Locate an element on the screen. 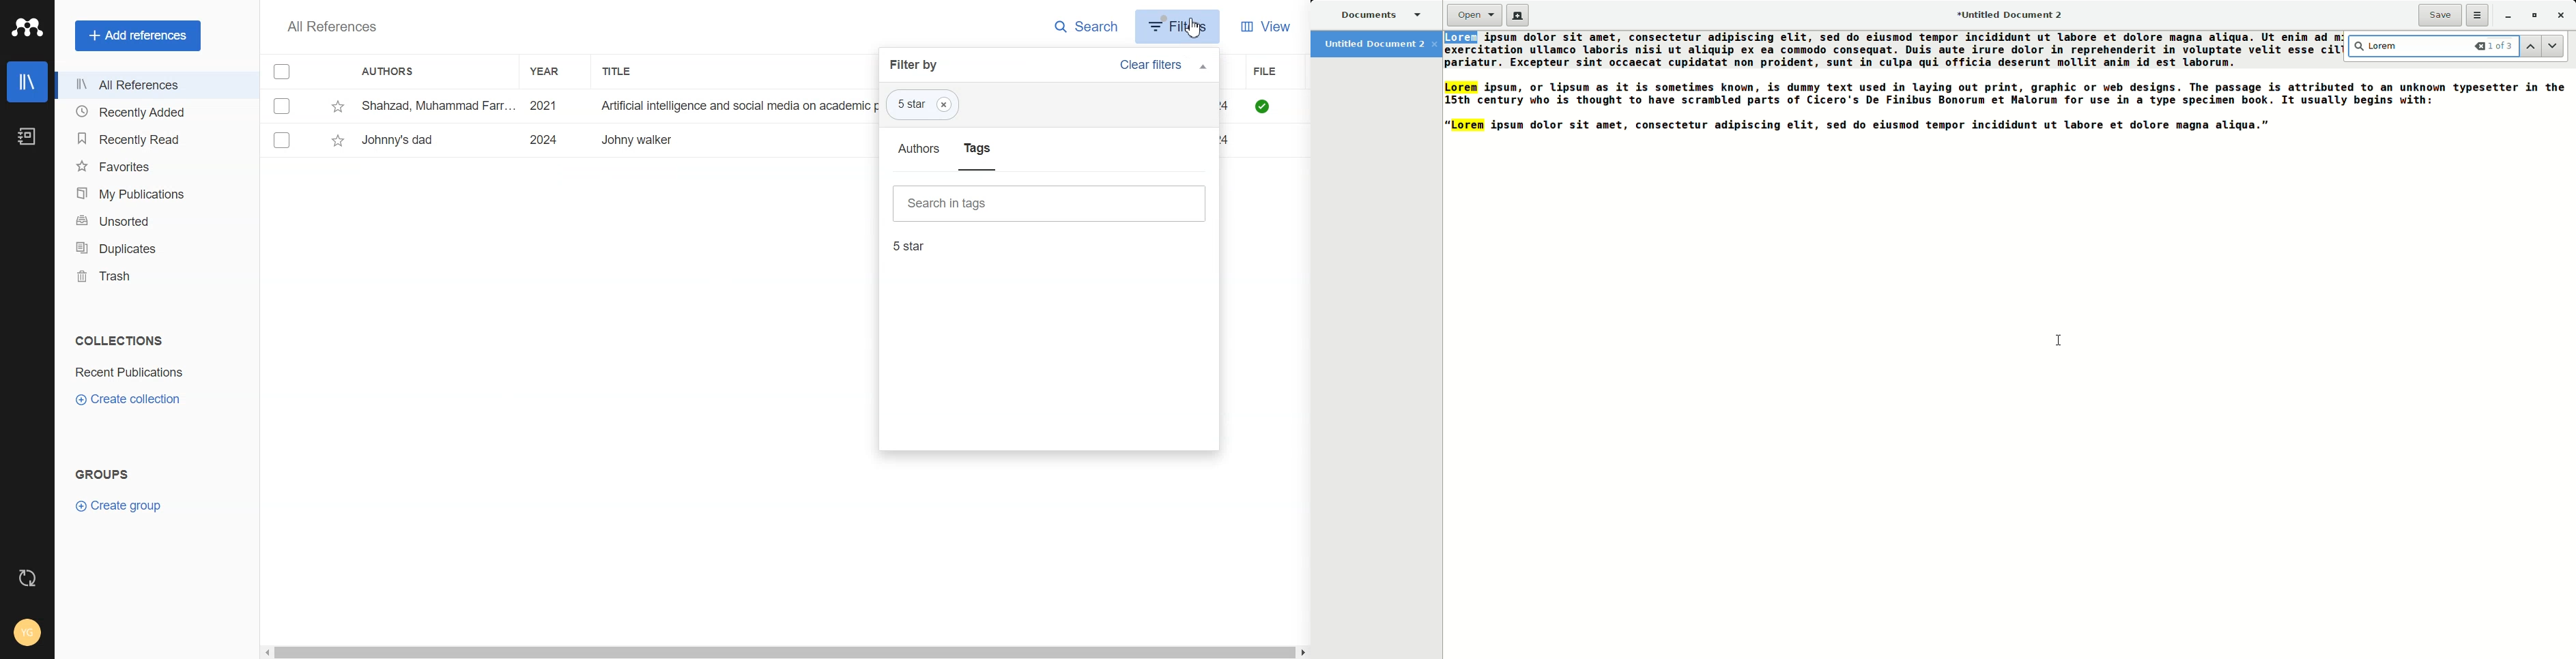  Up  is located at coordinates (2534, 47).